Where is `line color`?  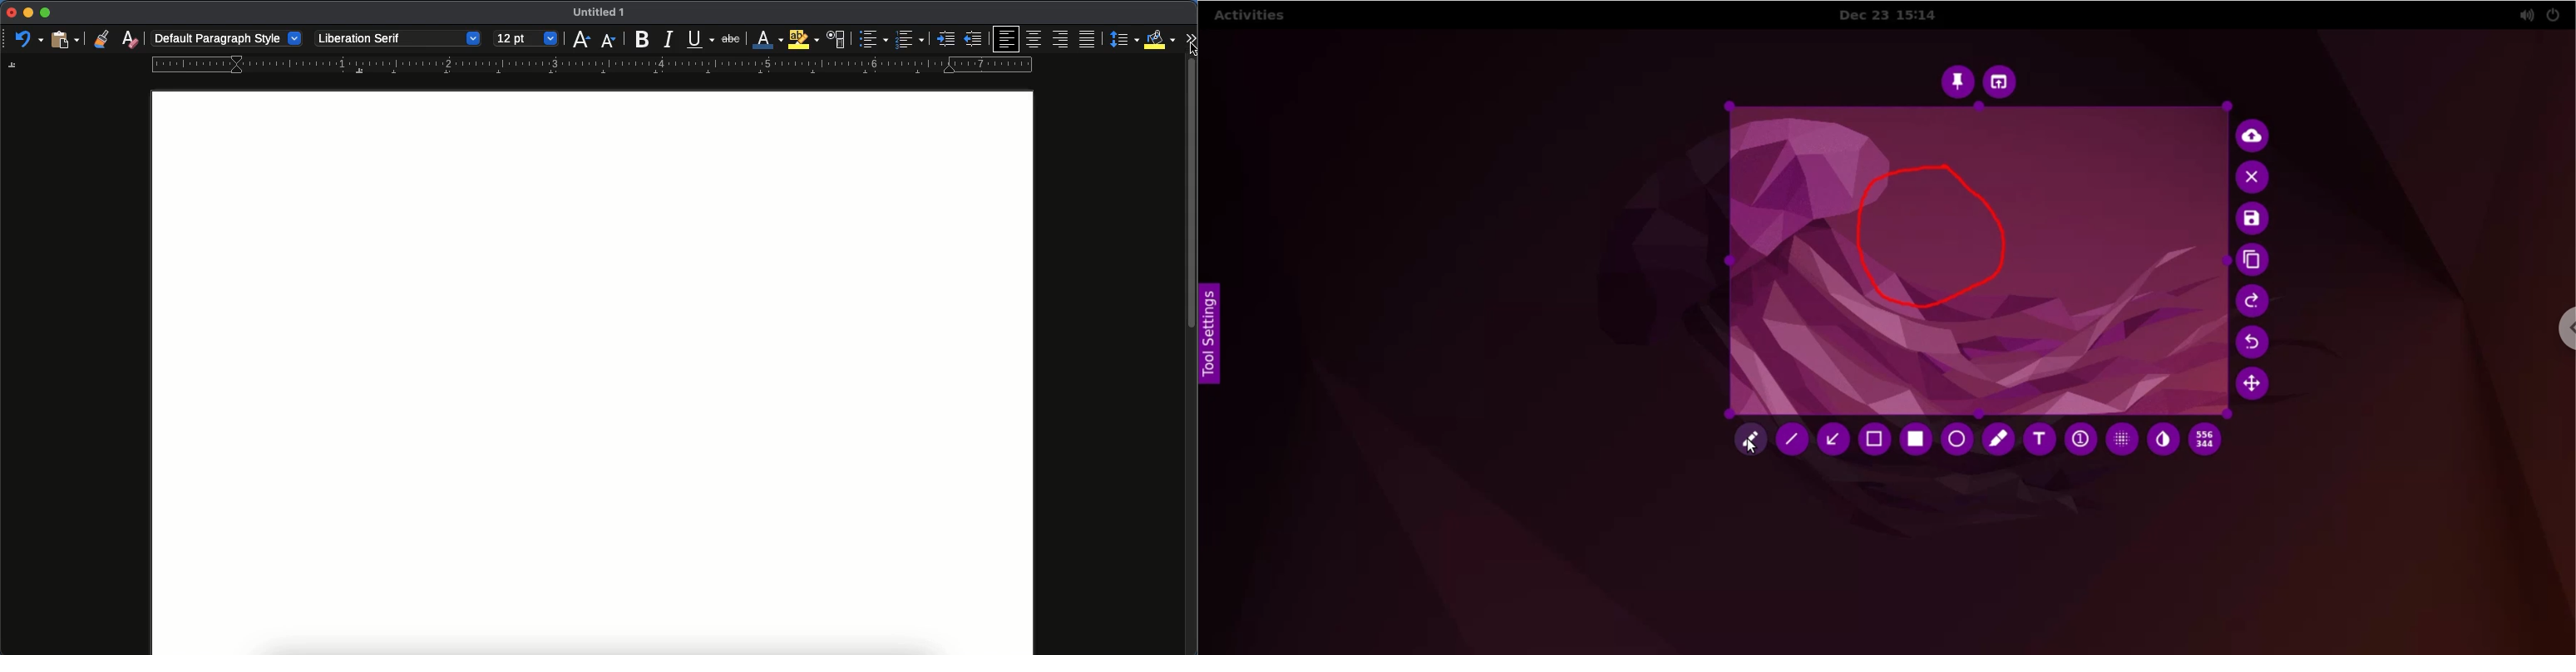 line color is located at coordinates (766, 40).